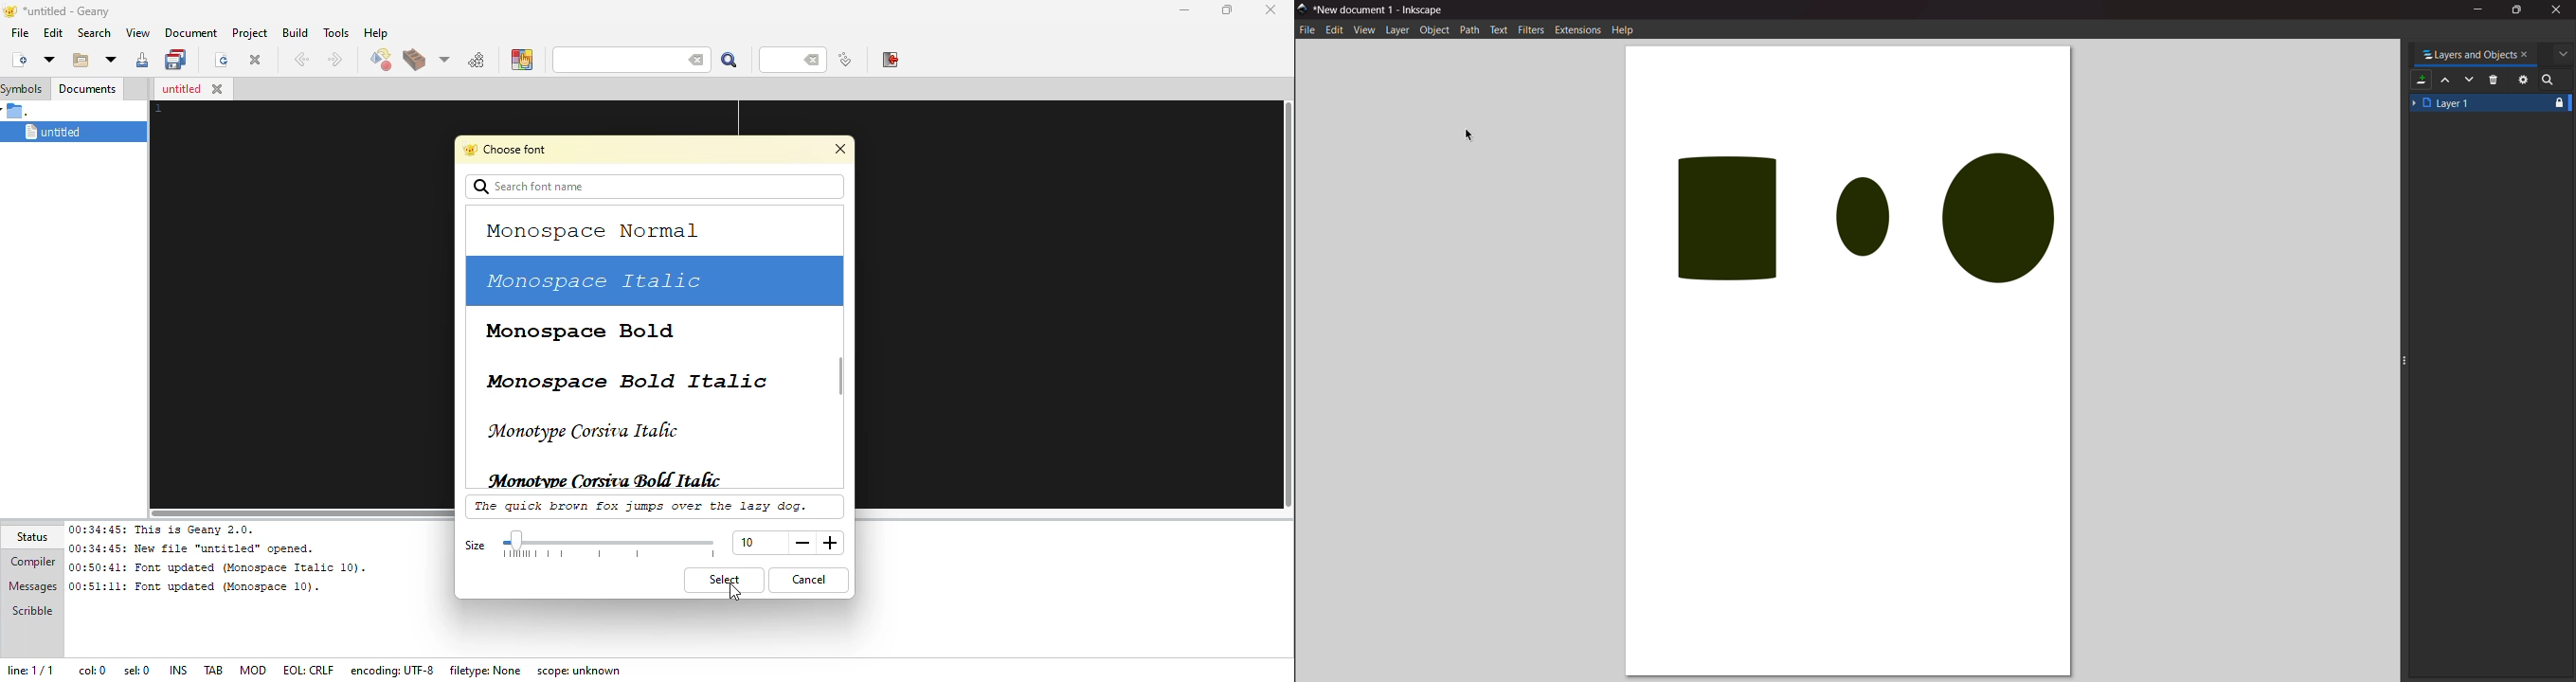 The height and width of the screenshot is (700, 2576). I want to click on minimize, so click(1181, 9).